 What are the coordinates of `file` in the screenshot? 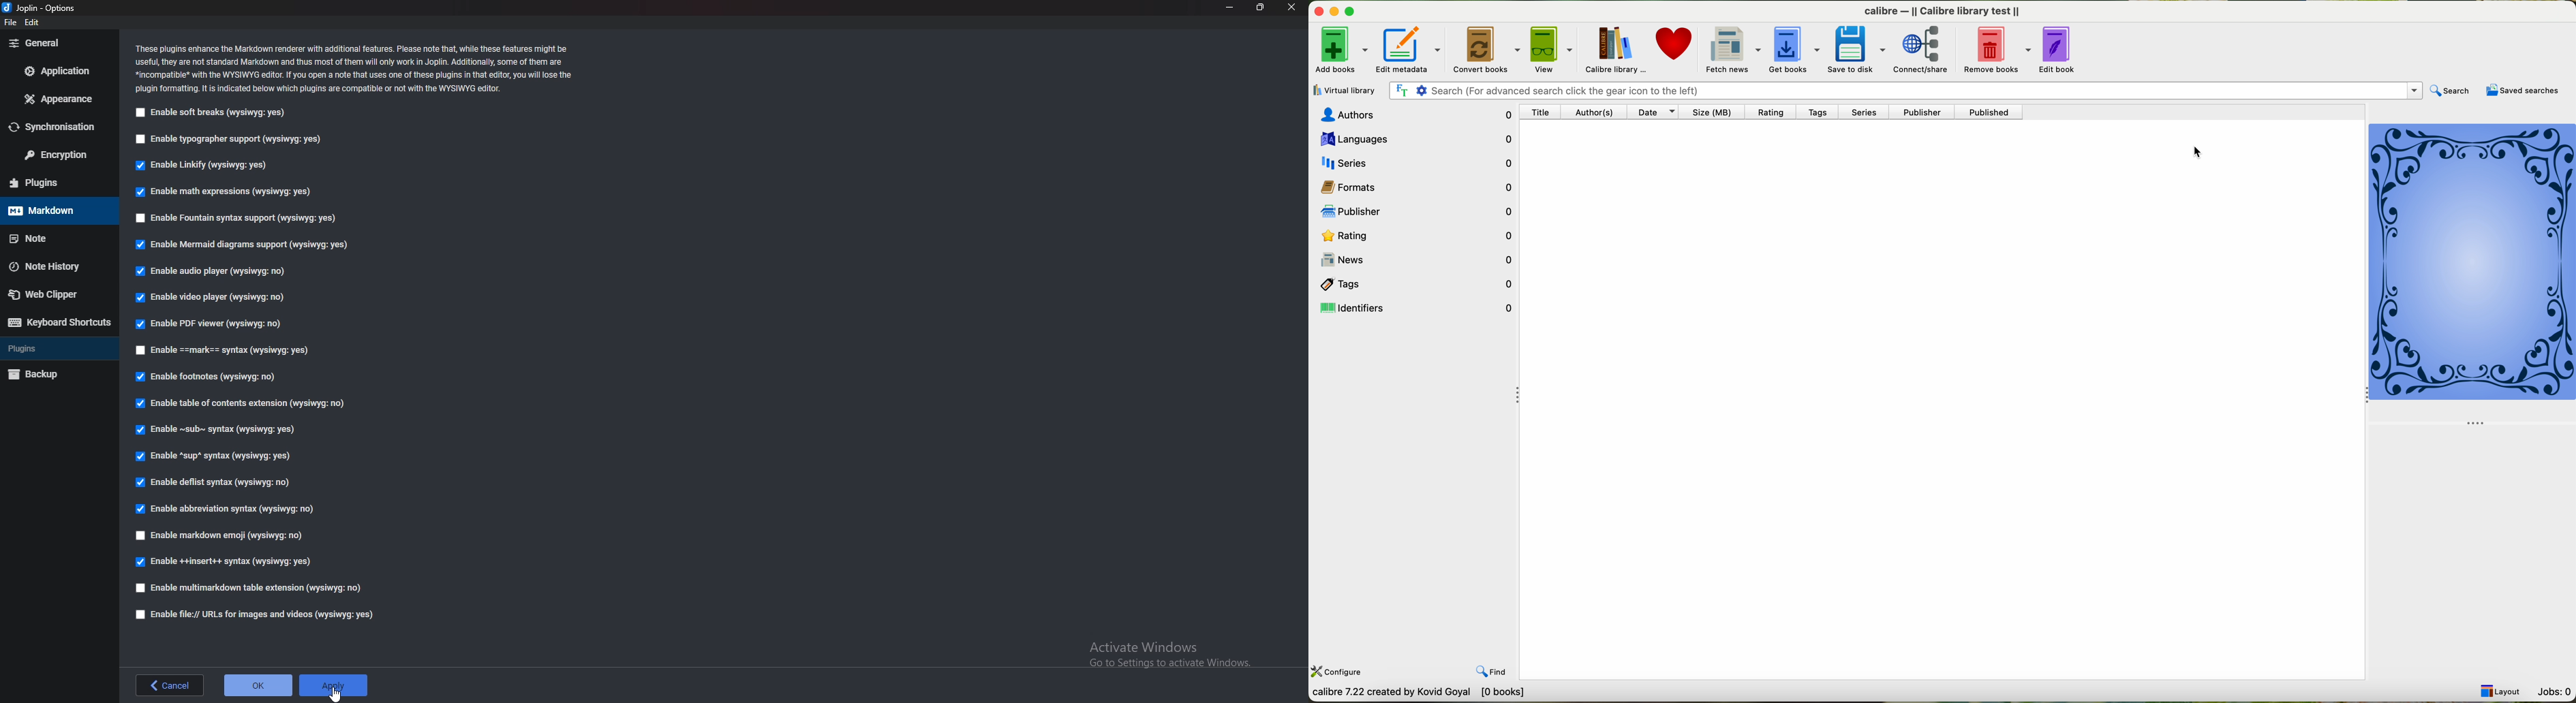 It's located at (13, 22).